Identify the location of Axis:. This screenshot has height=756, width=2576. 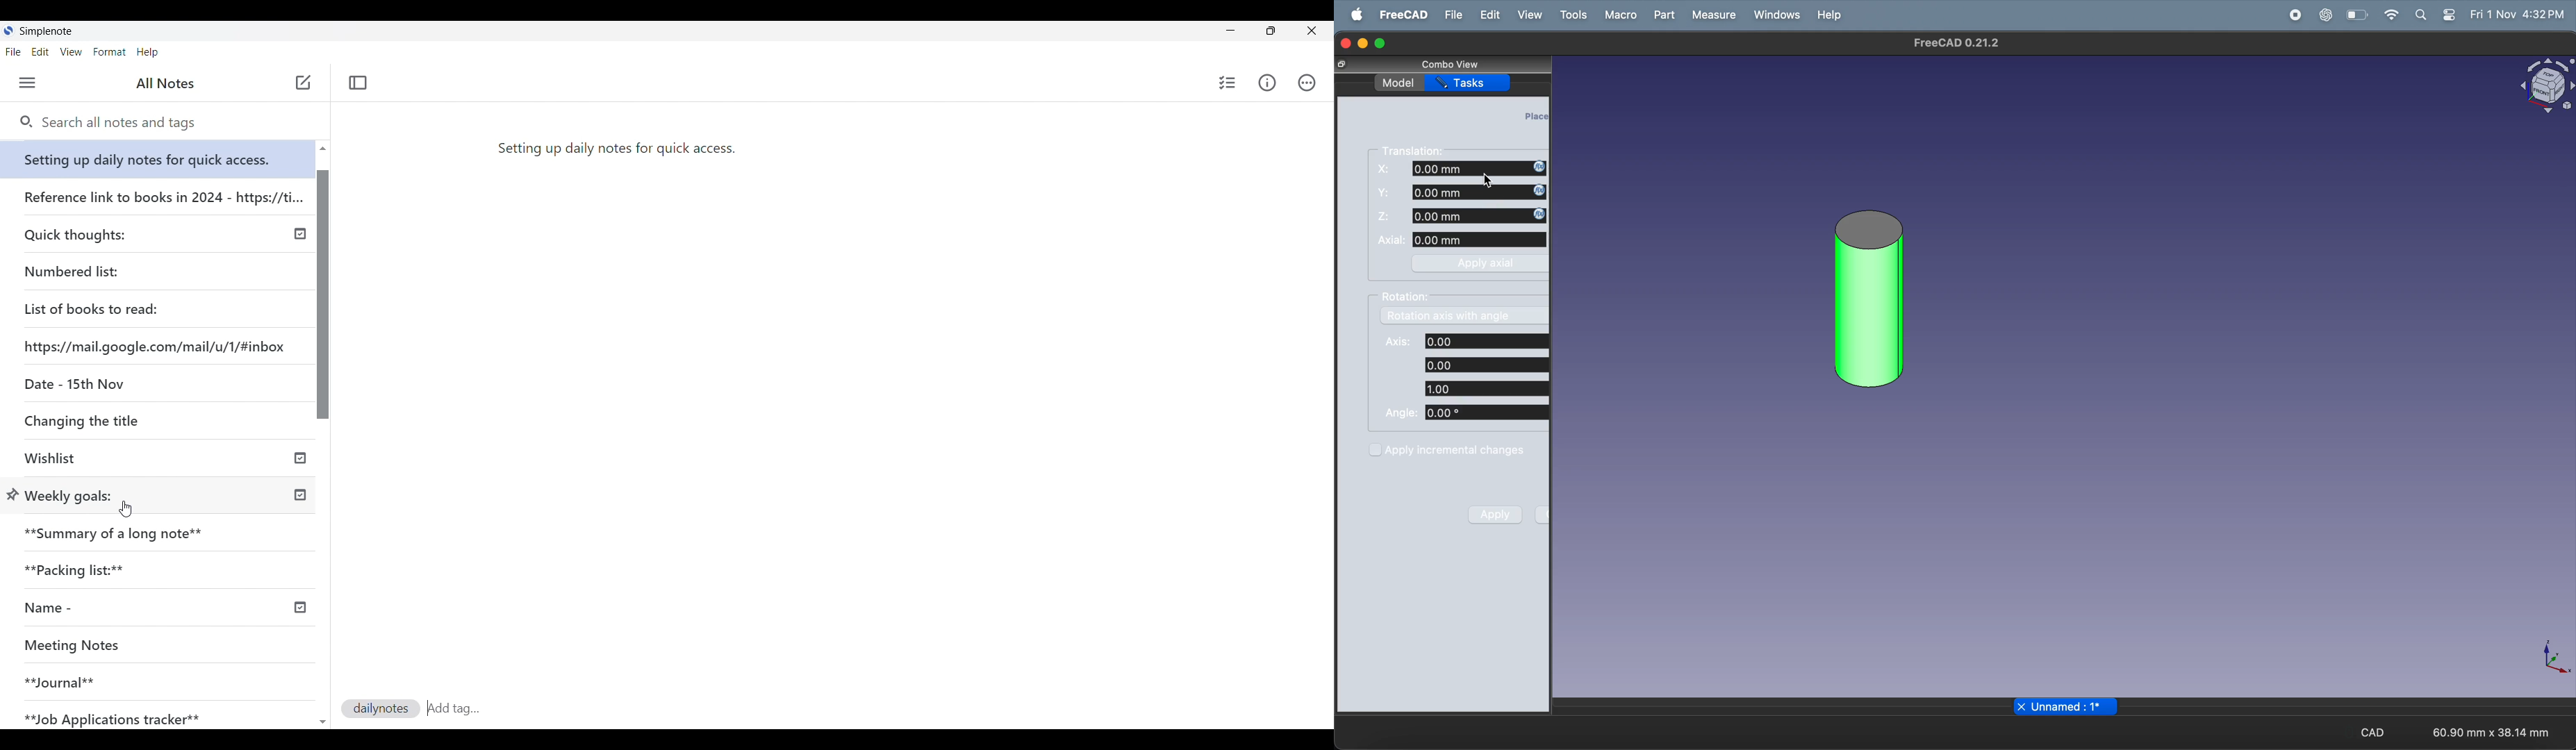
(1395, 342).